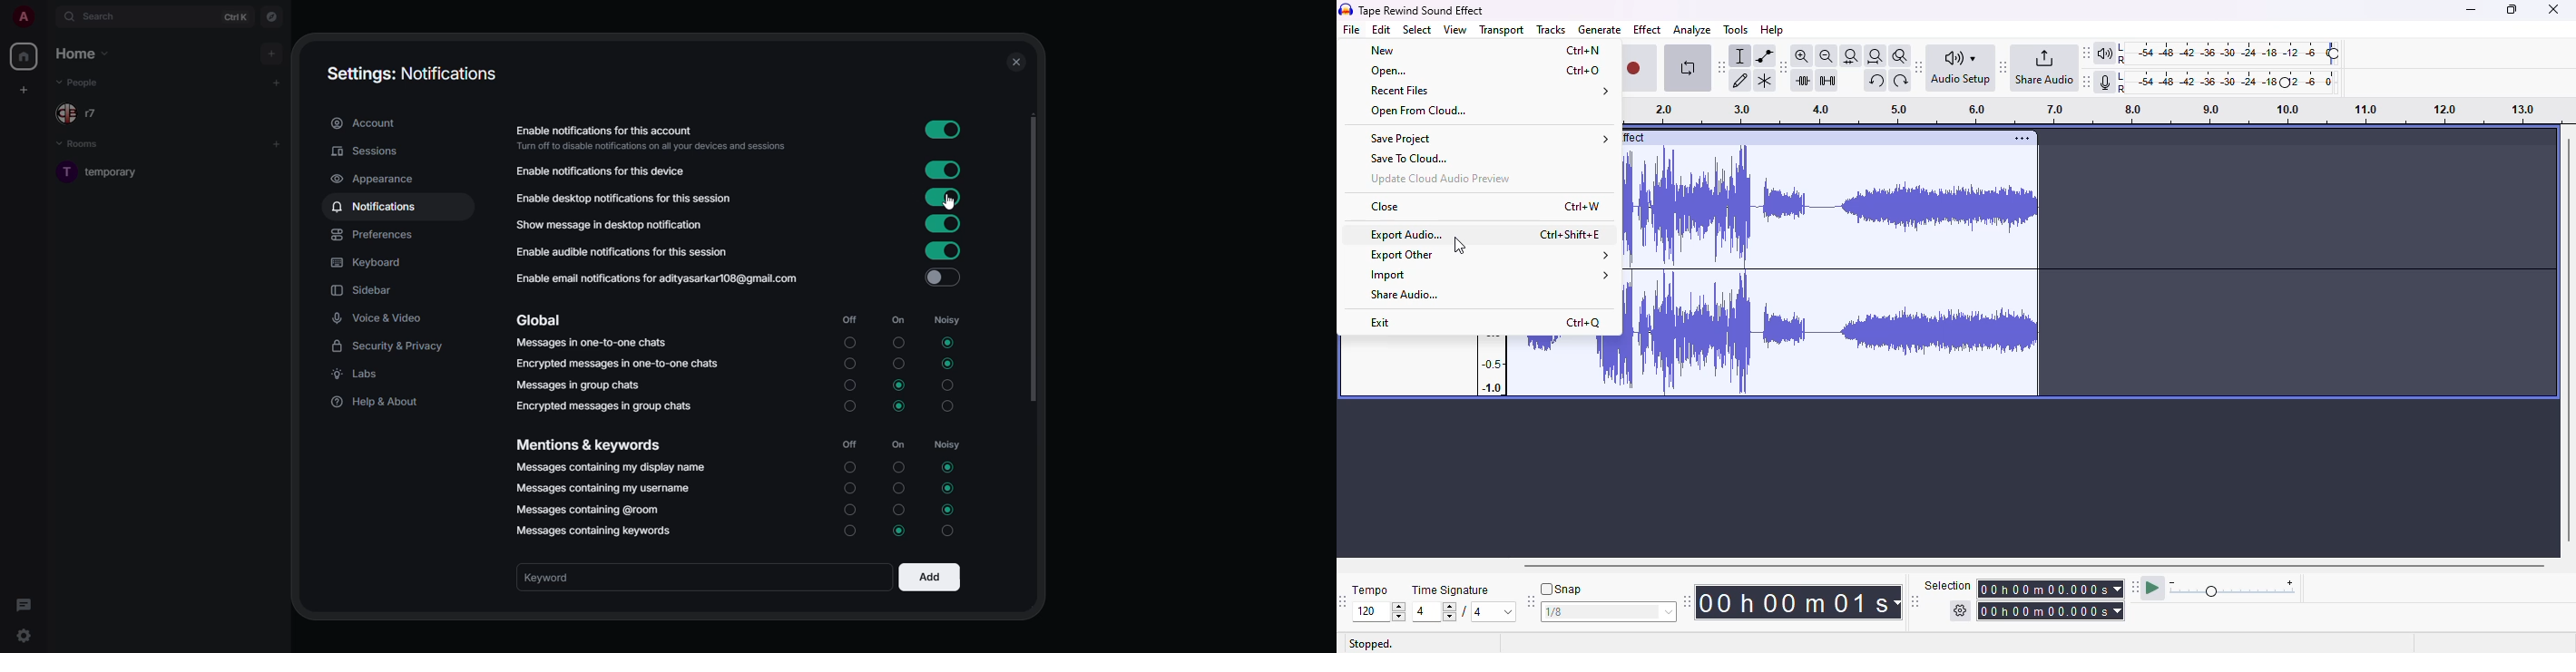 The height and width of the screenshot is (672, 2576). I want to click on encrypted messages in group chat, so click(607, 407).